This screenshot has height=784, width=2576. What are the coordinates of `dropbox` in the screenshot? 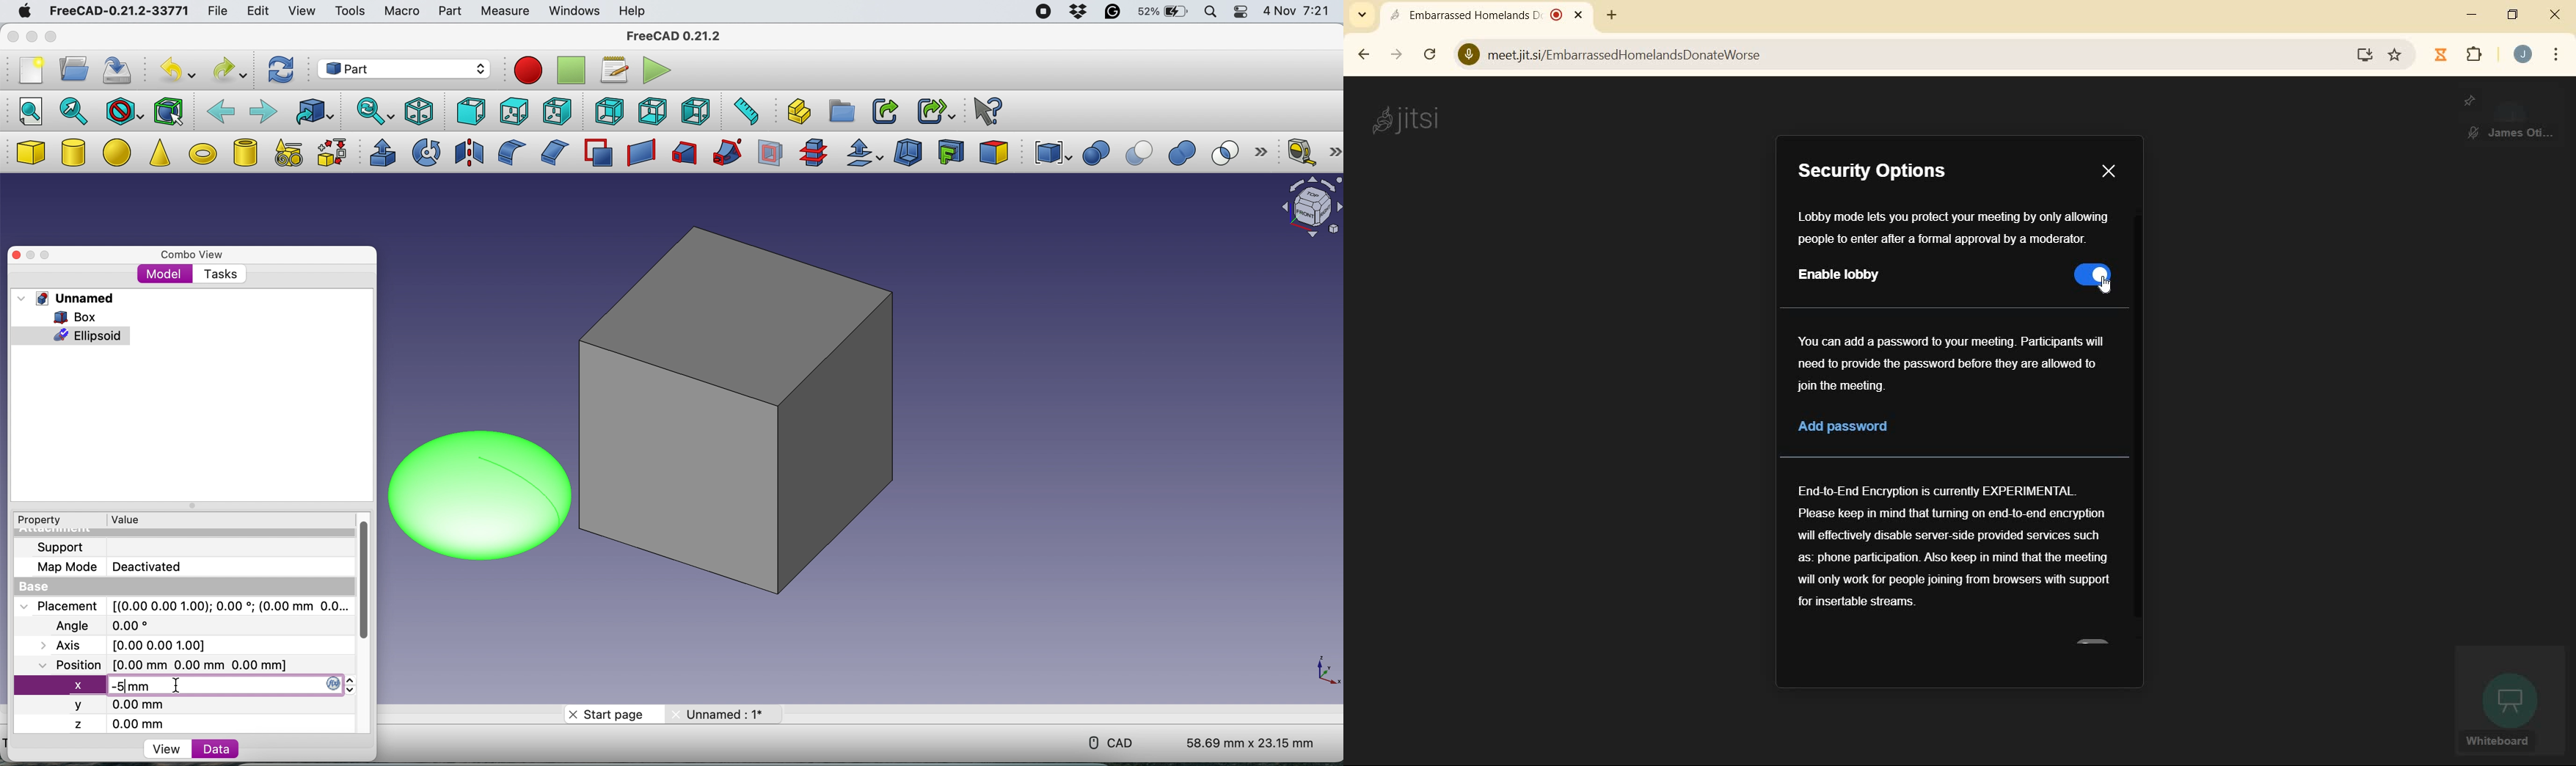 It's located at (1076, 12).